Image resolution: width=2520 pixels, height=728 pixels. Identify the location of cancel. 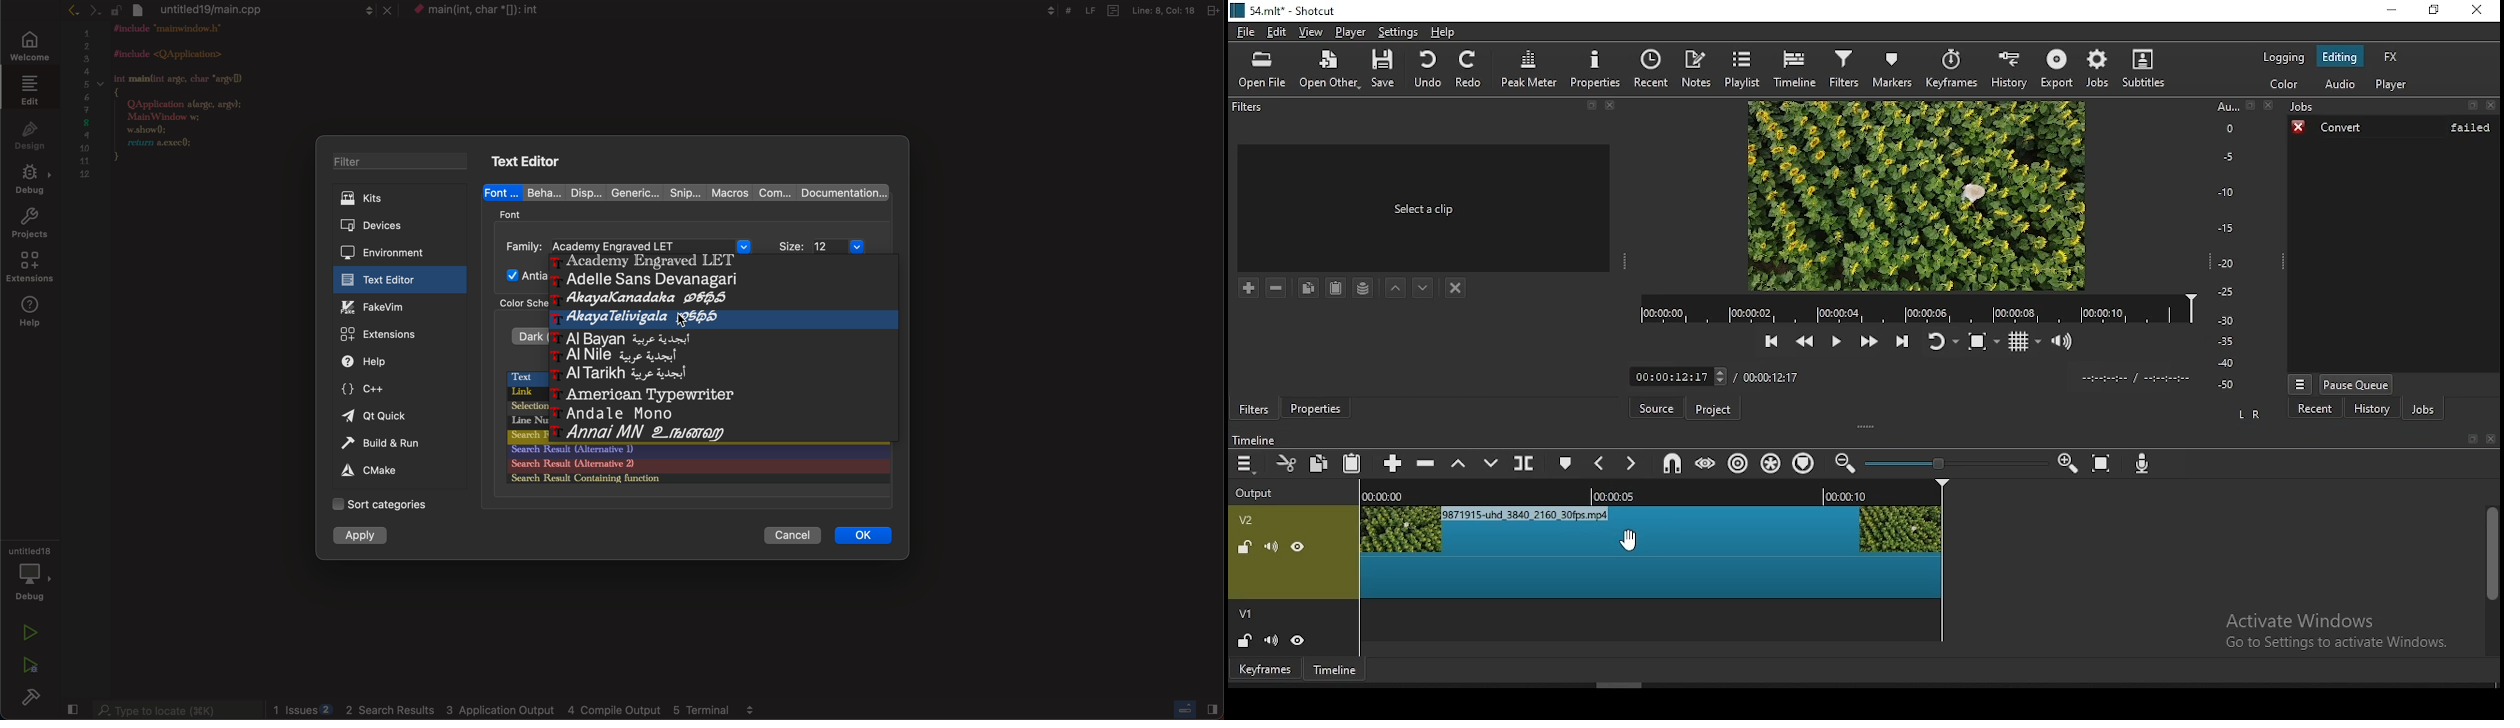
(787, 535).